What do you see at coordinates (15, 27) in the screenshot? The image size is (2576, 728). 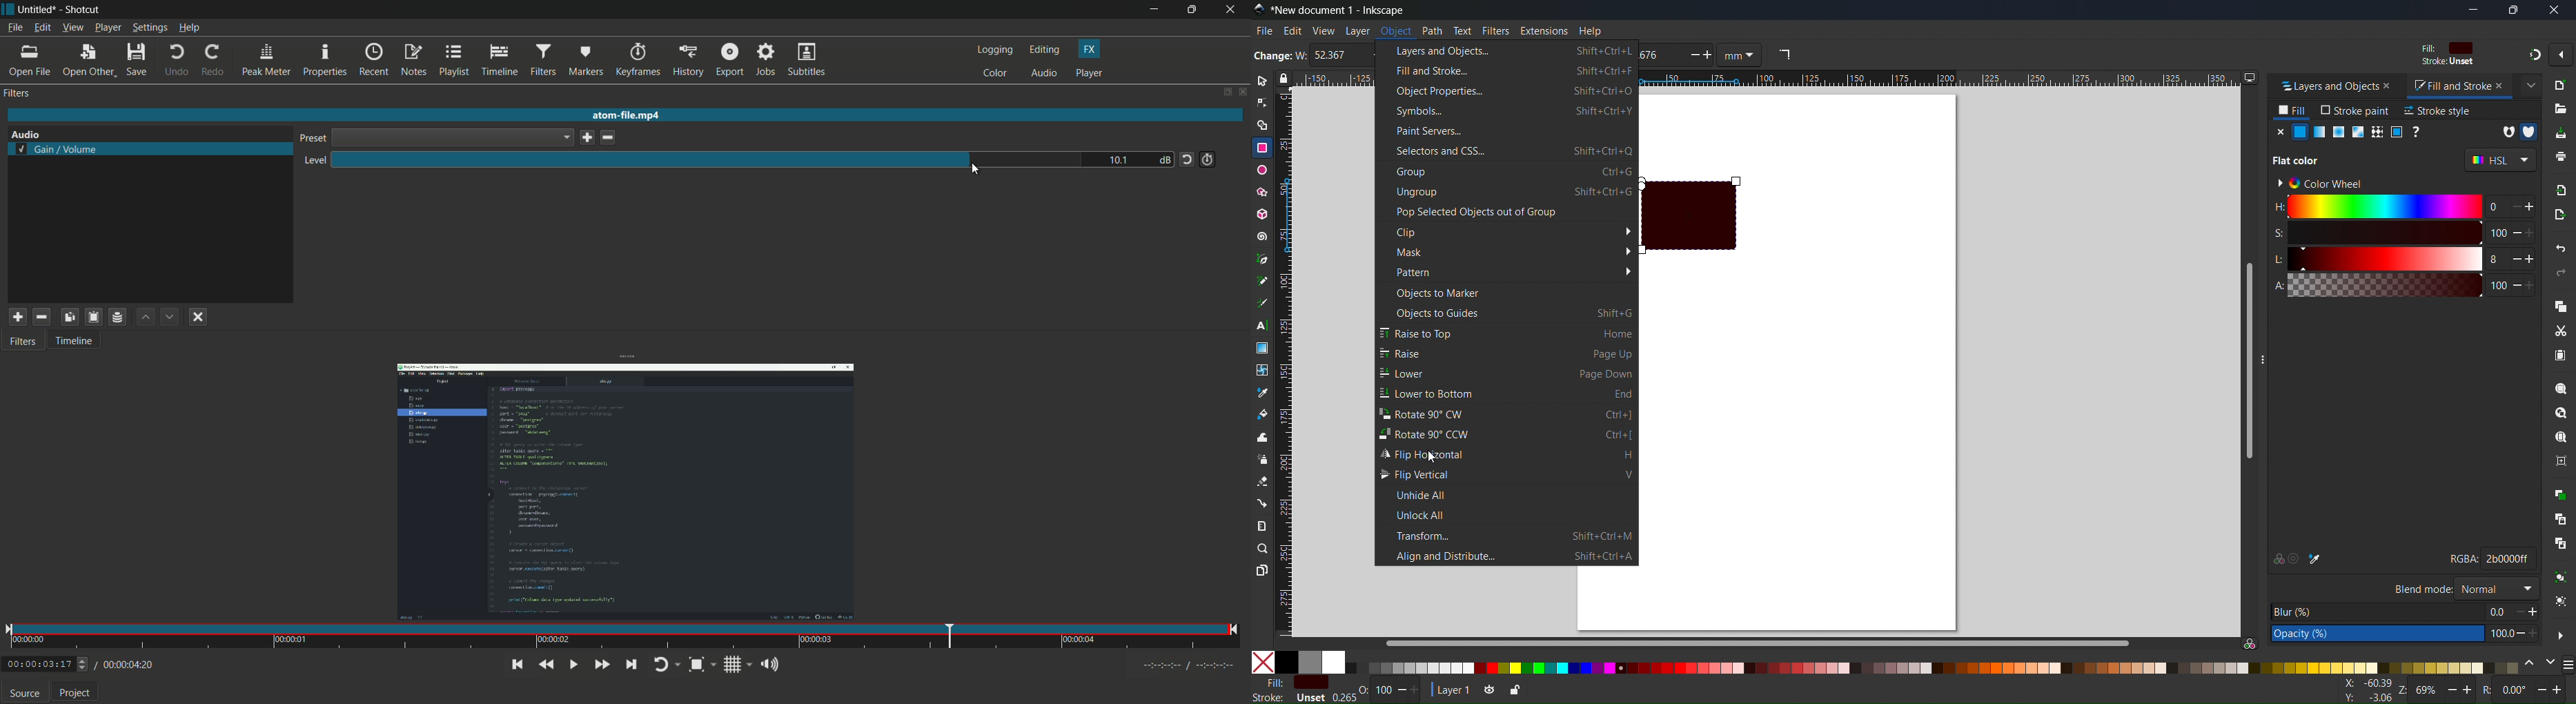 I see `file menu` at bounding box center [15, 27].